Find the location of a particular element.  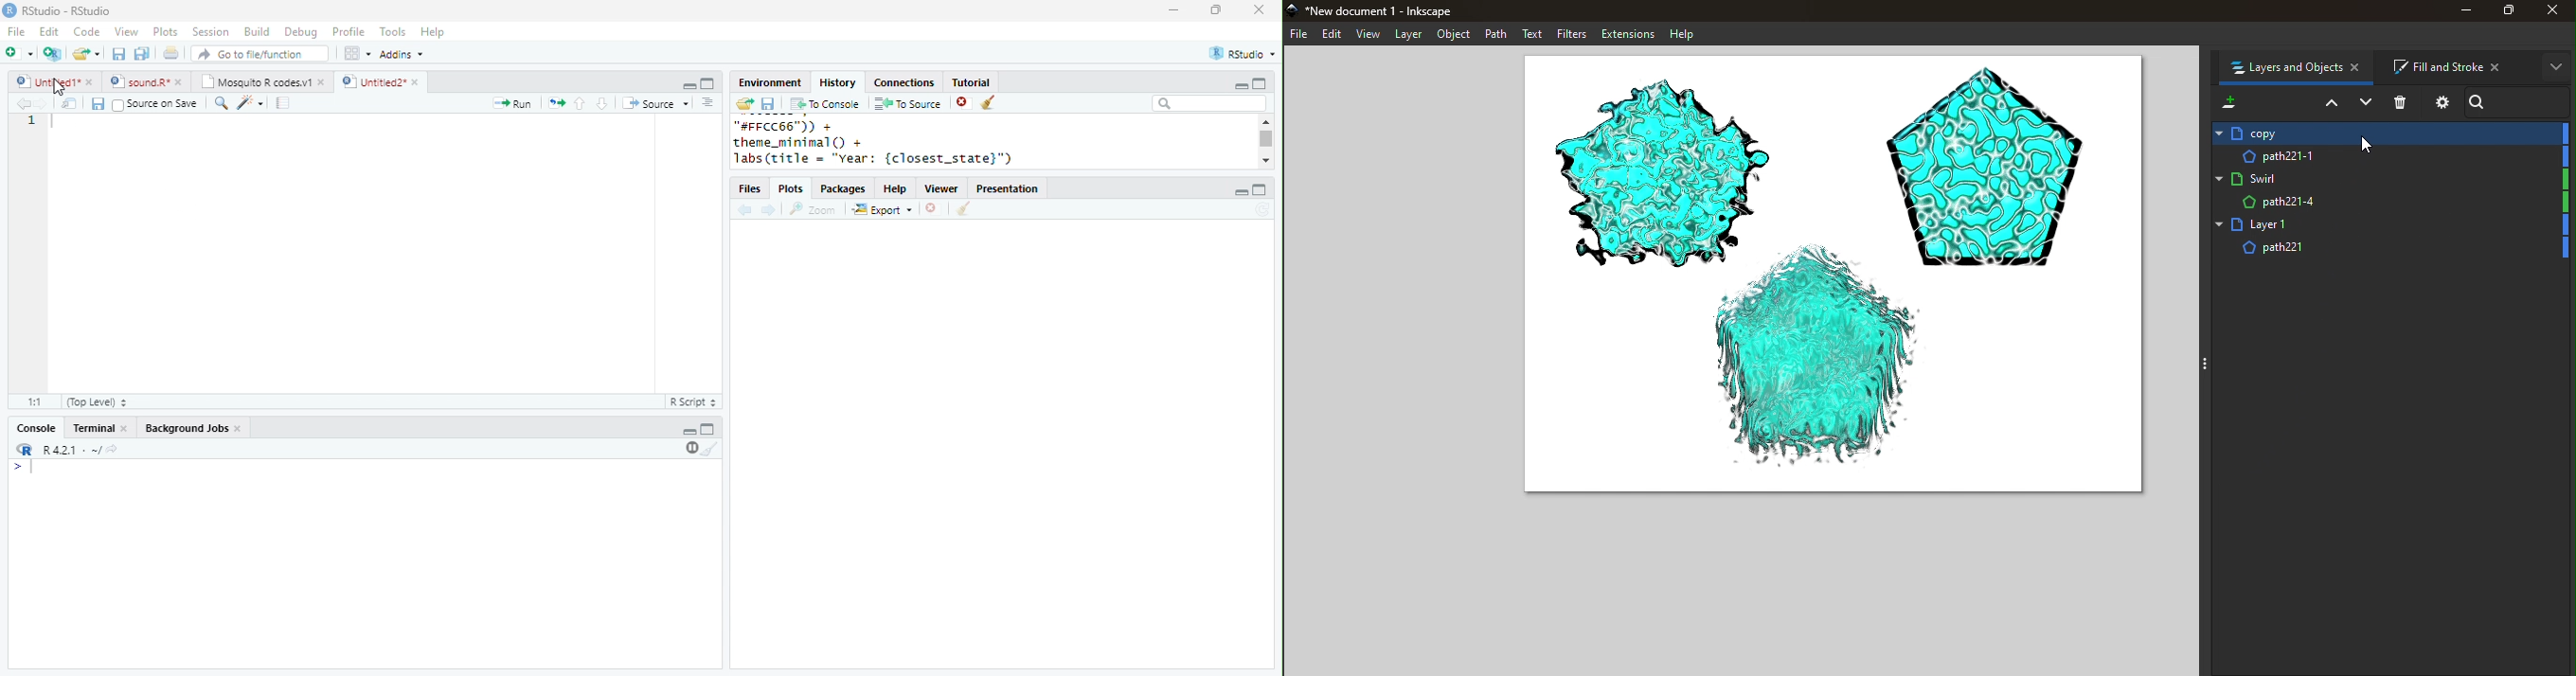

File is located at coordinates (18, 32).